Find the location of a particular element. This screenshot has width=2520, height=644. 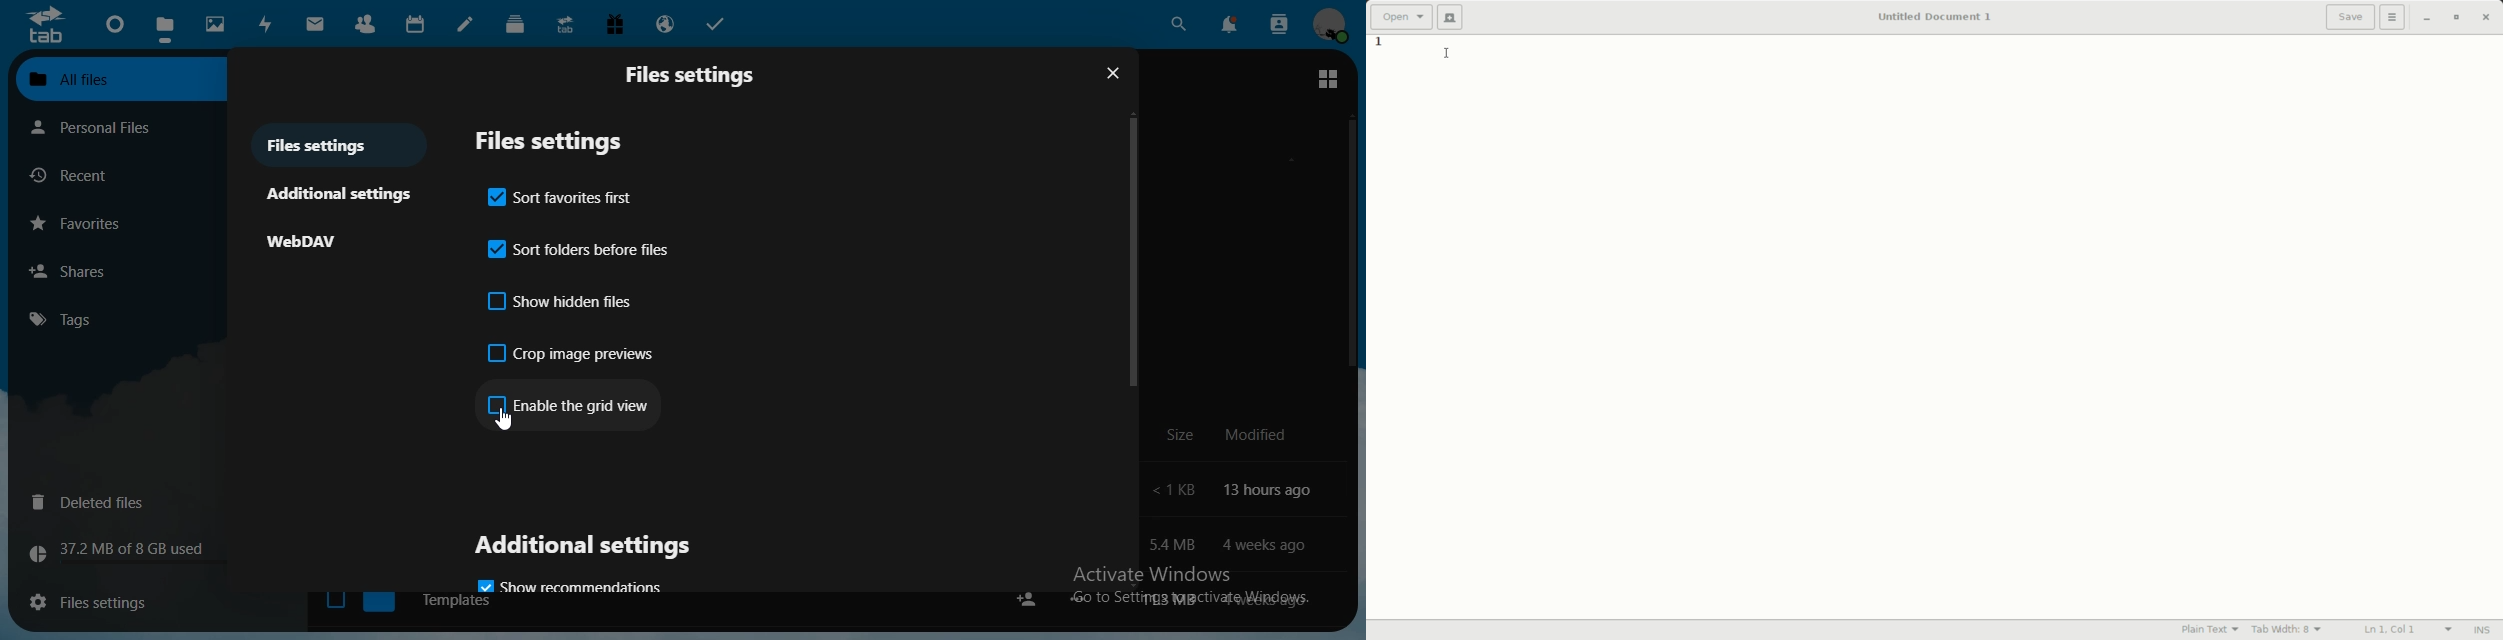

favorites is located at coordinates (128, 223).